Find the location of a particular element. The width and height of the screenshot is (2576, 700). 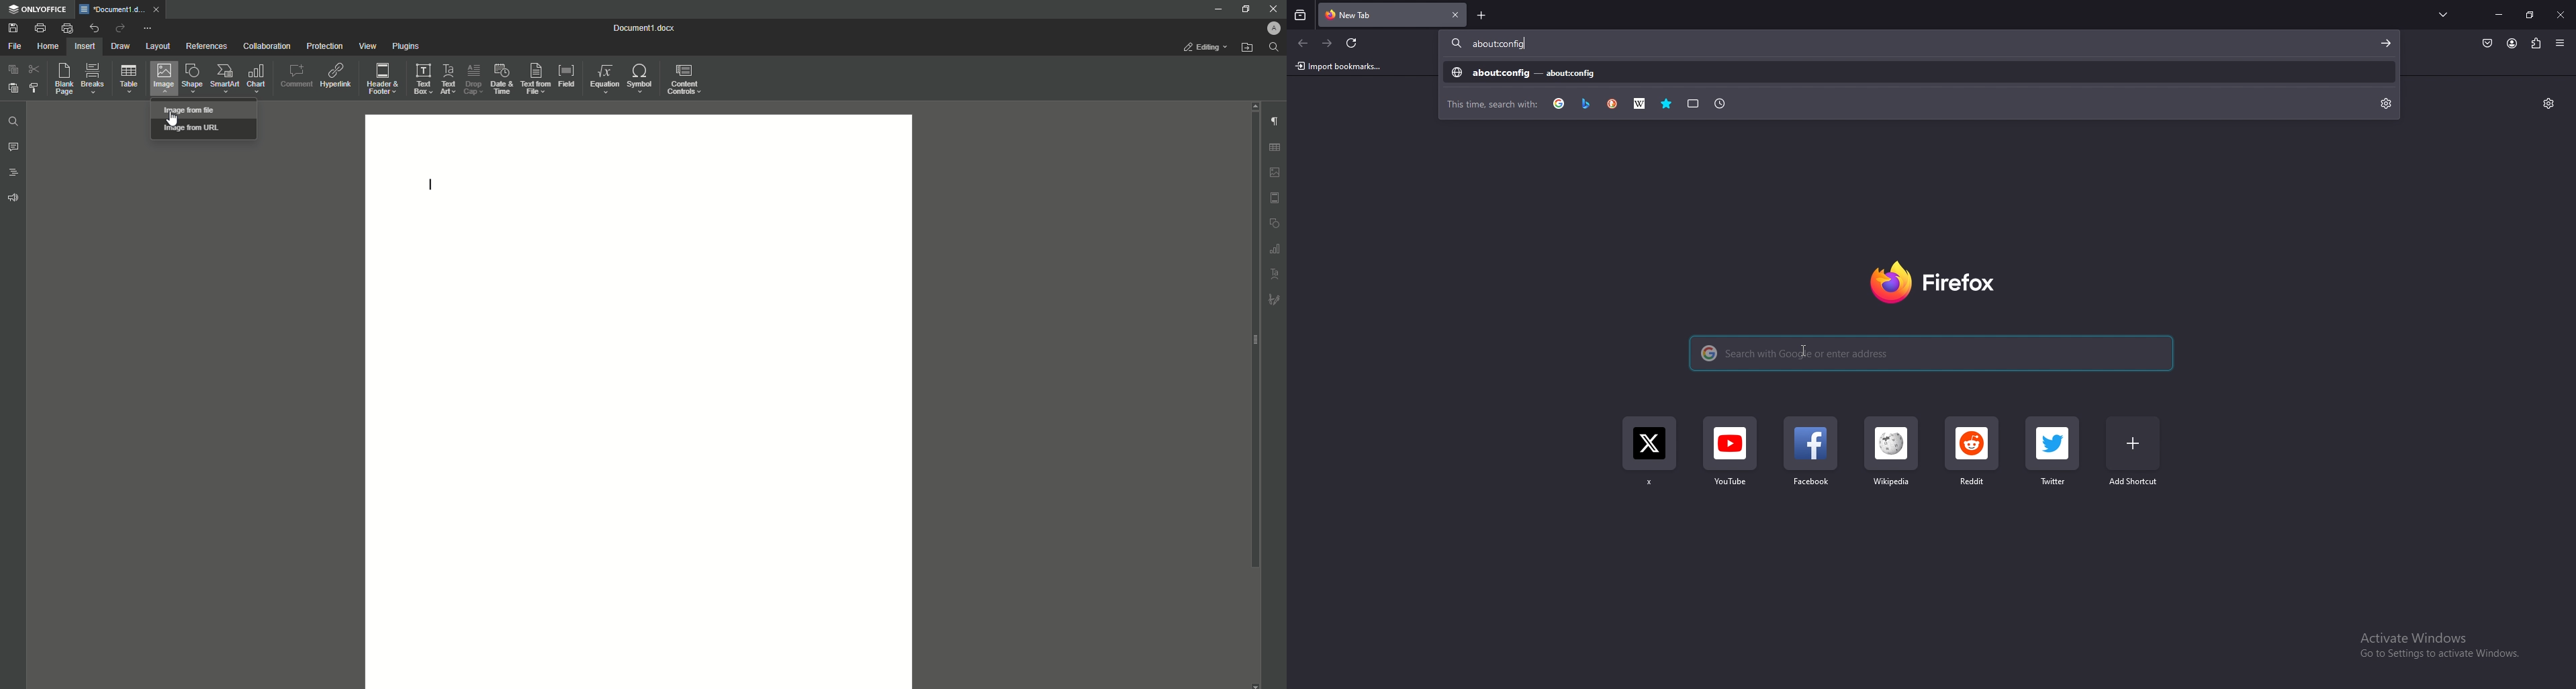

Cut is located at coordinates (36, 69).